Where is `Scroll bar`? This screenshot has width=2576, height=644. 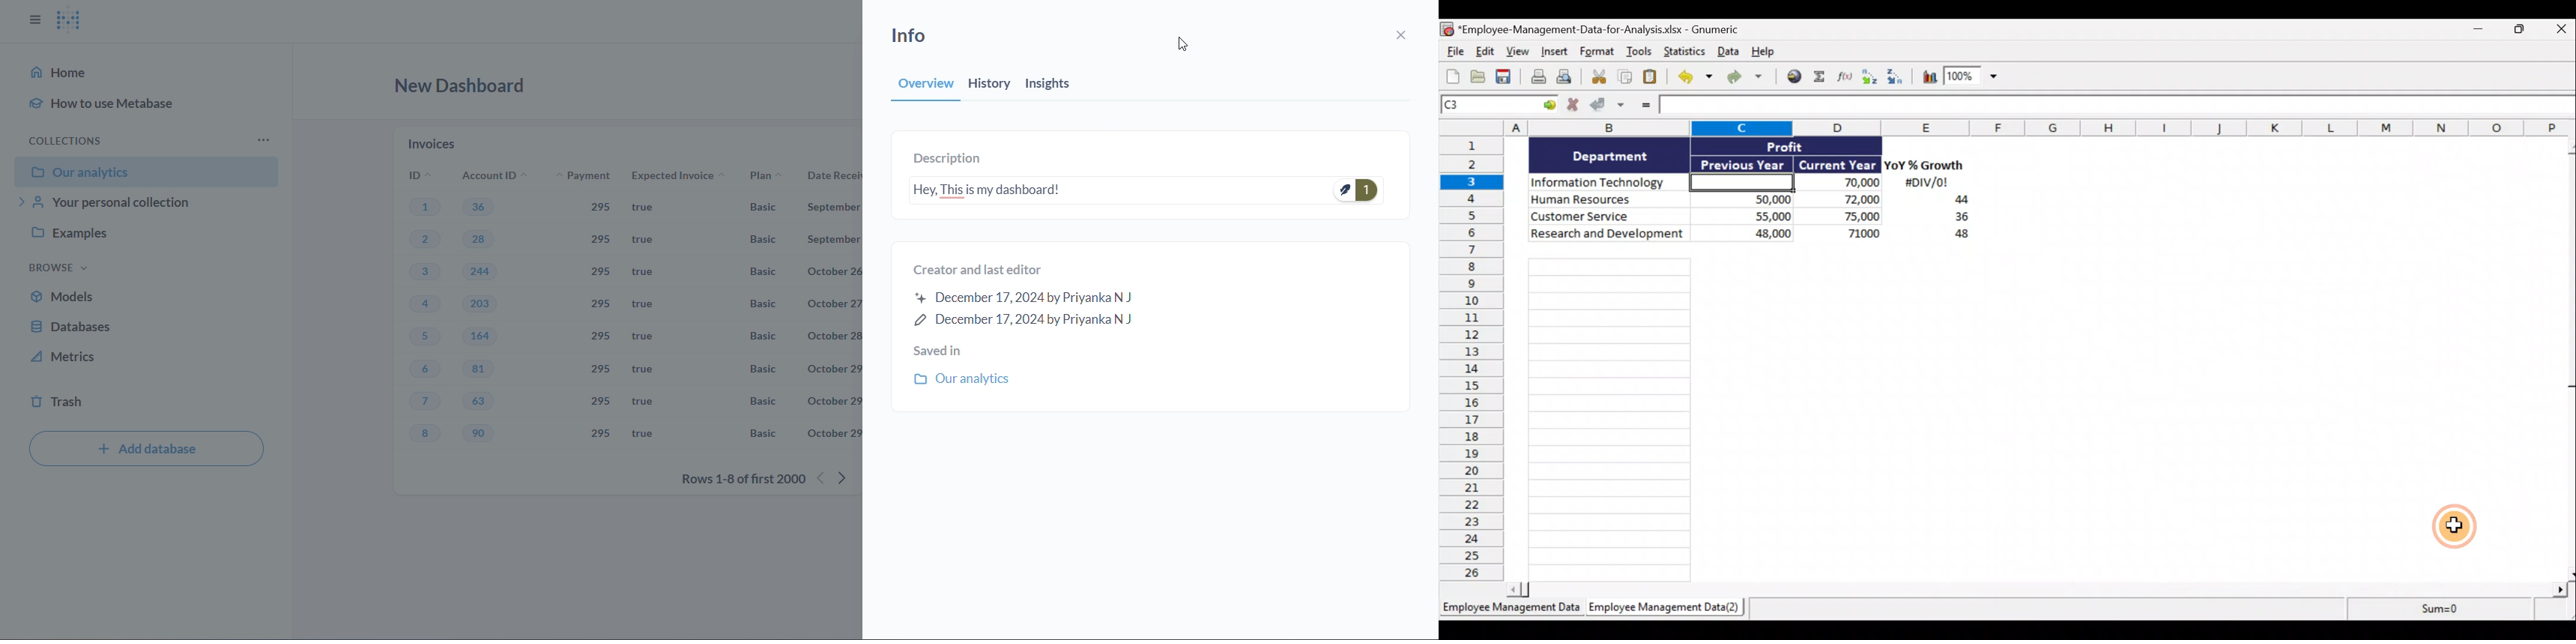 Scroll bar is located at coordinates (2041, 587).